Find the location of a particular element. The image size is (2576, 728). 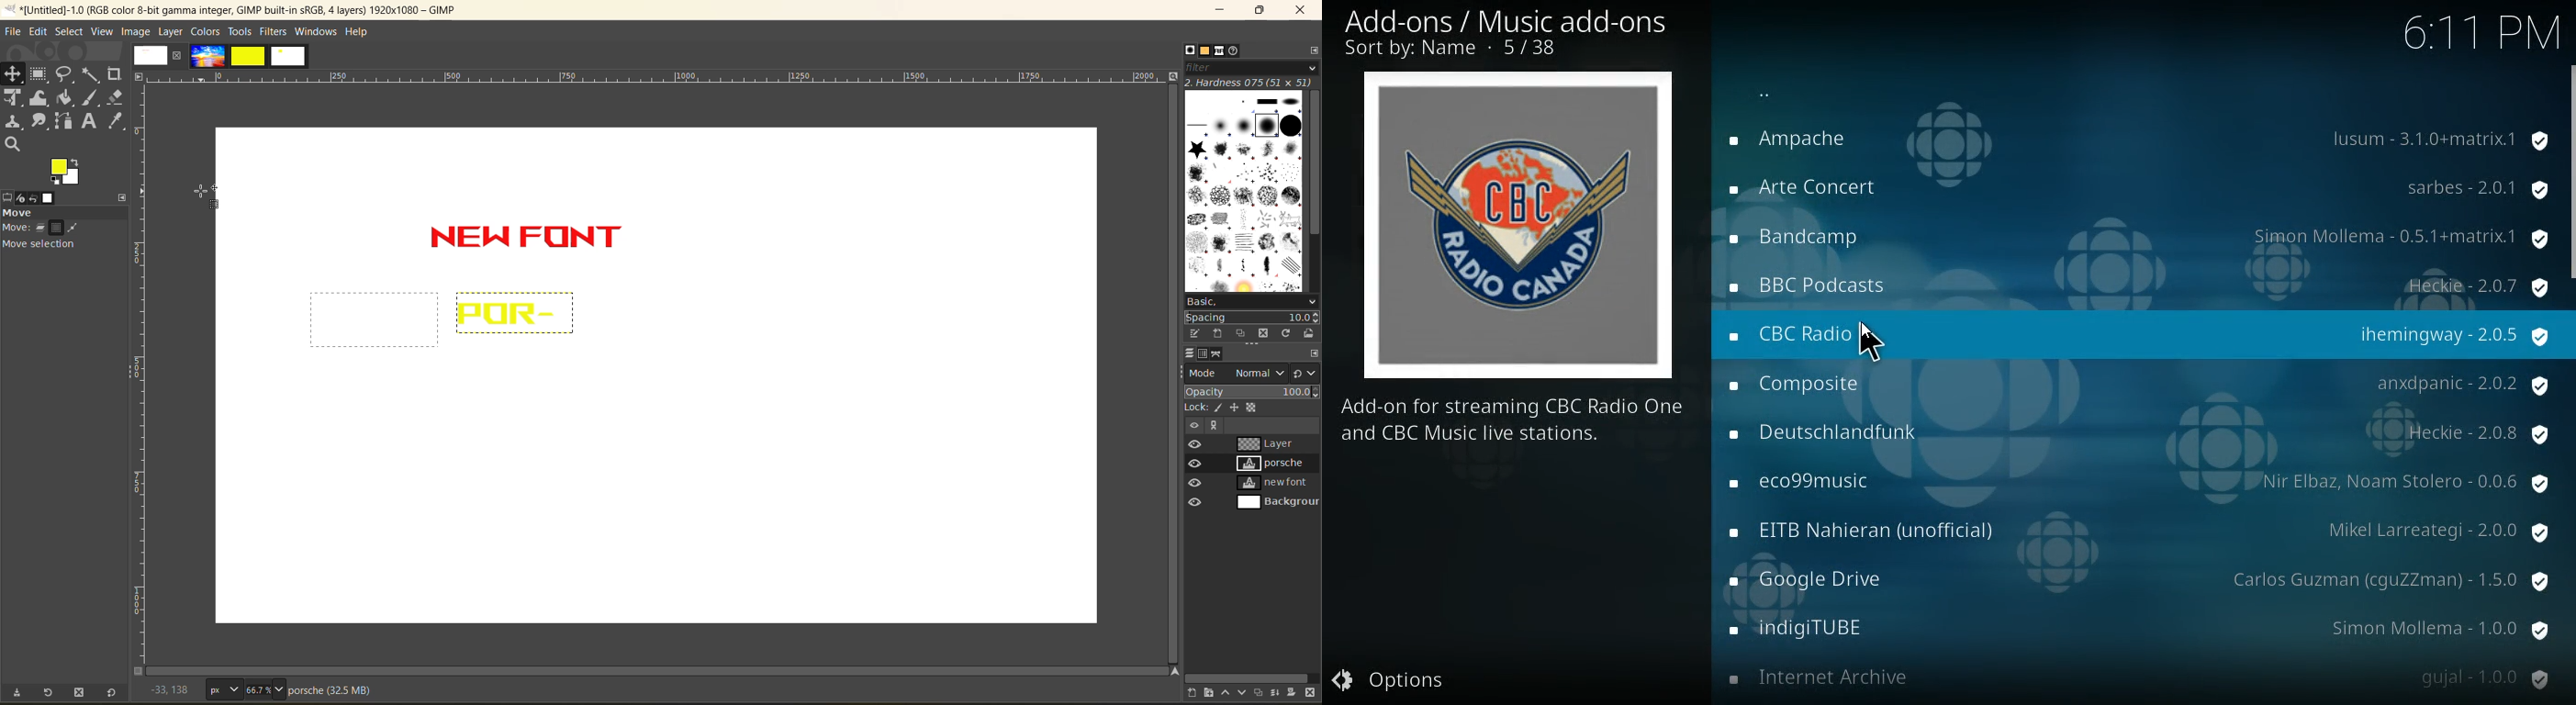

Horizontal scroll bar is located at coordinates (585, 668).